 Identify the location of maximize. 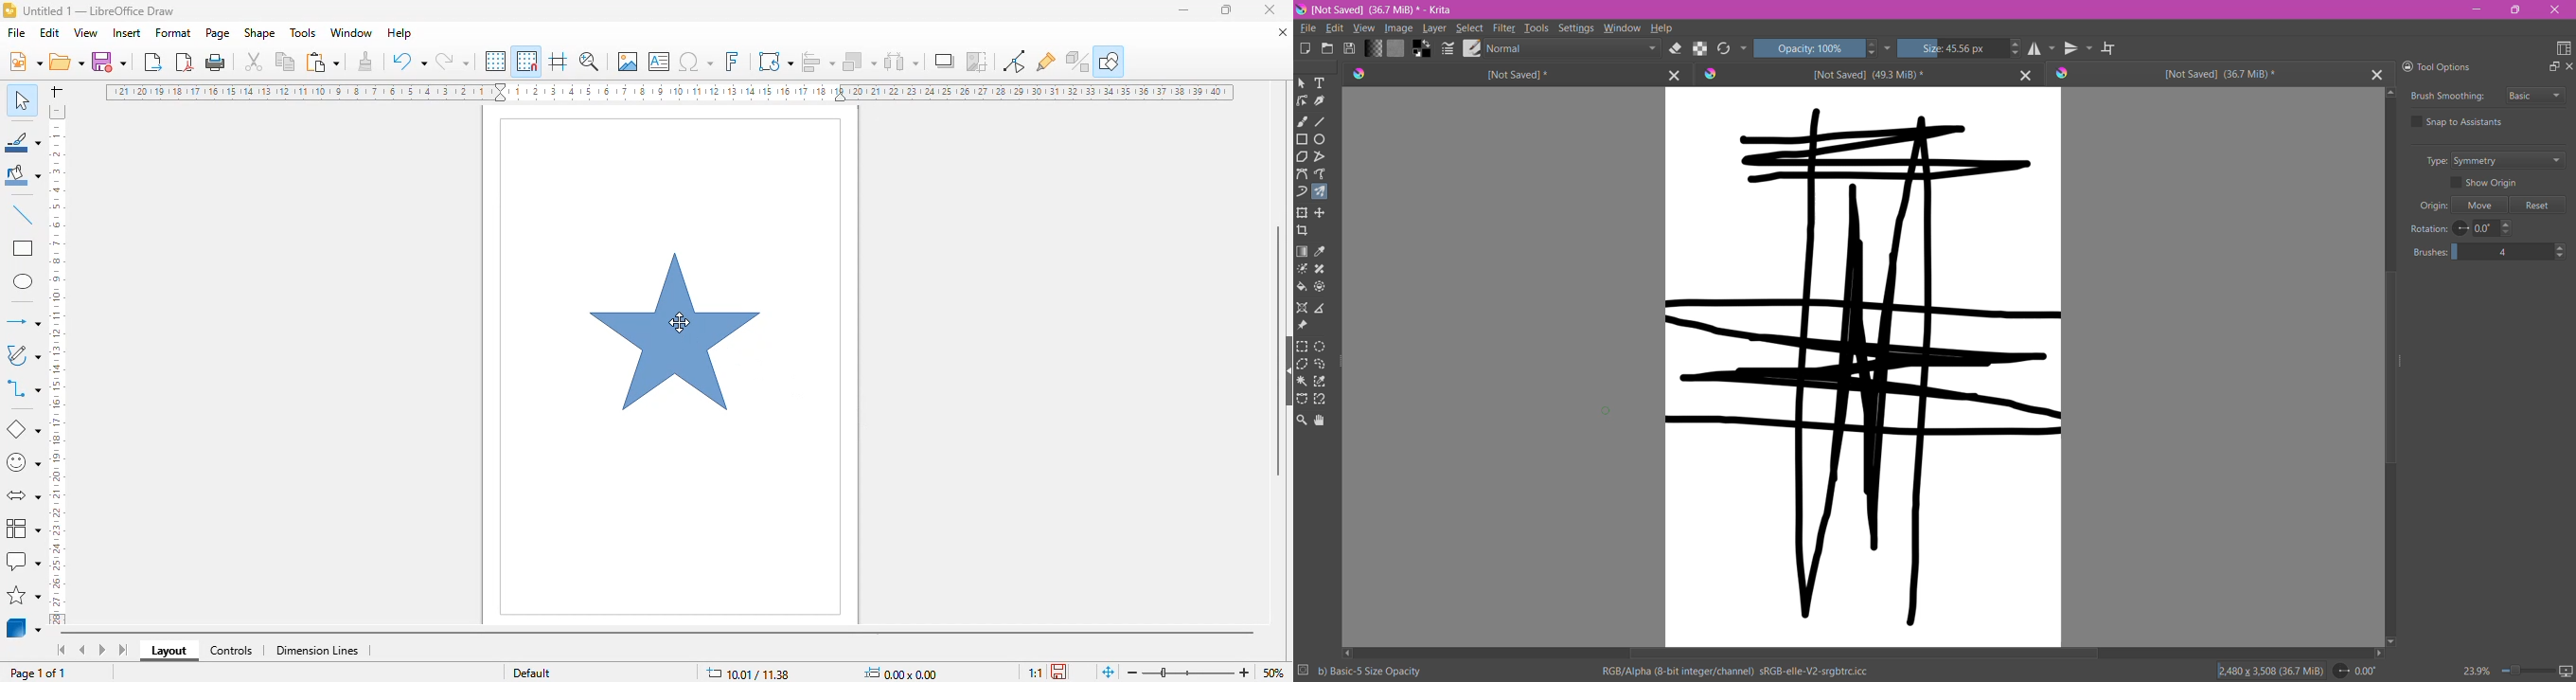
(1226, 10).